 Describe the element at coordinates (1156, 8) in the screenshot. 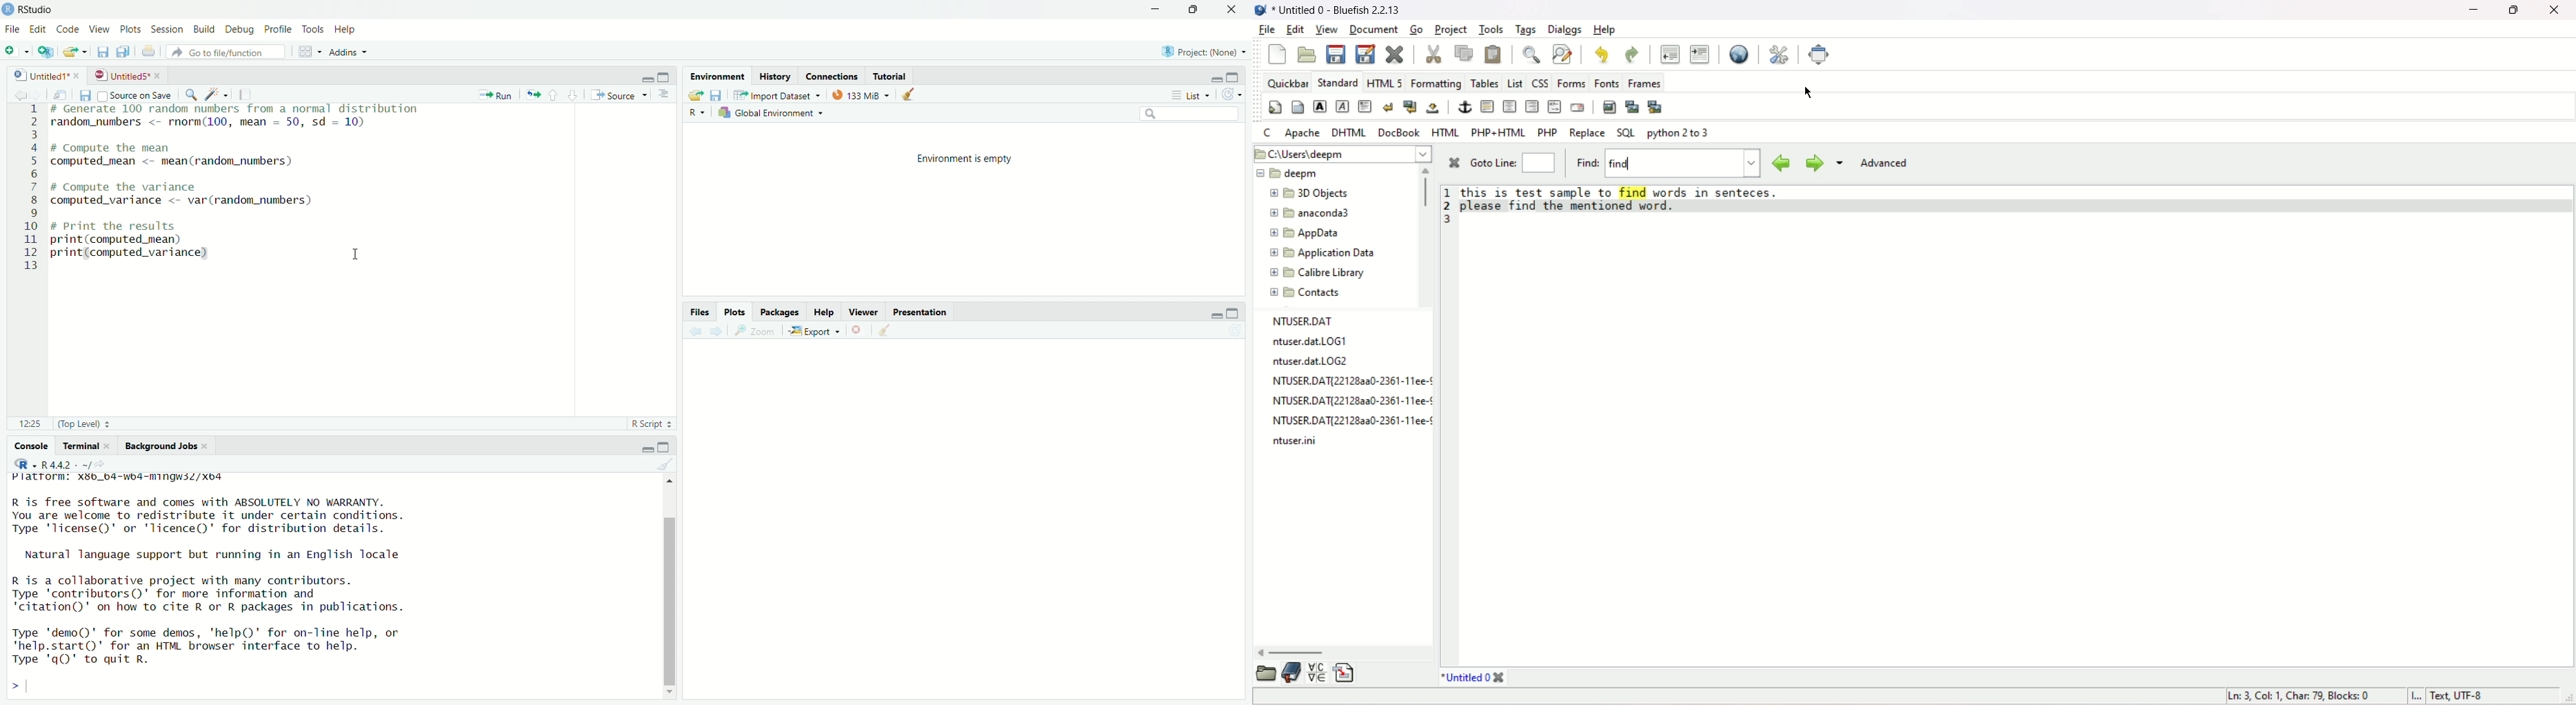

I see `minimize` at that location.